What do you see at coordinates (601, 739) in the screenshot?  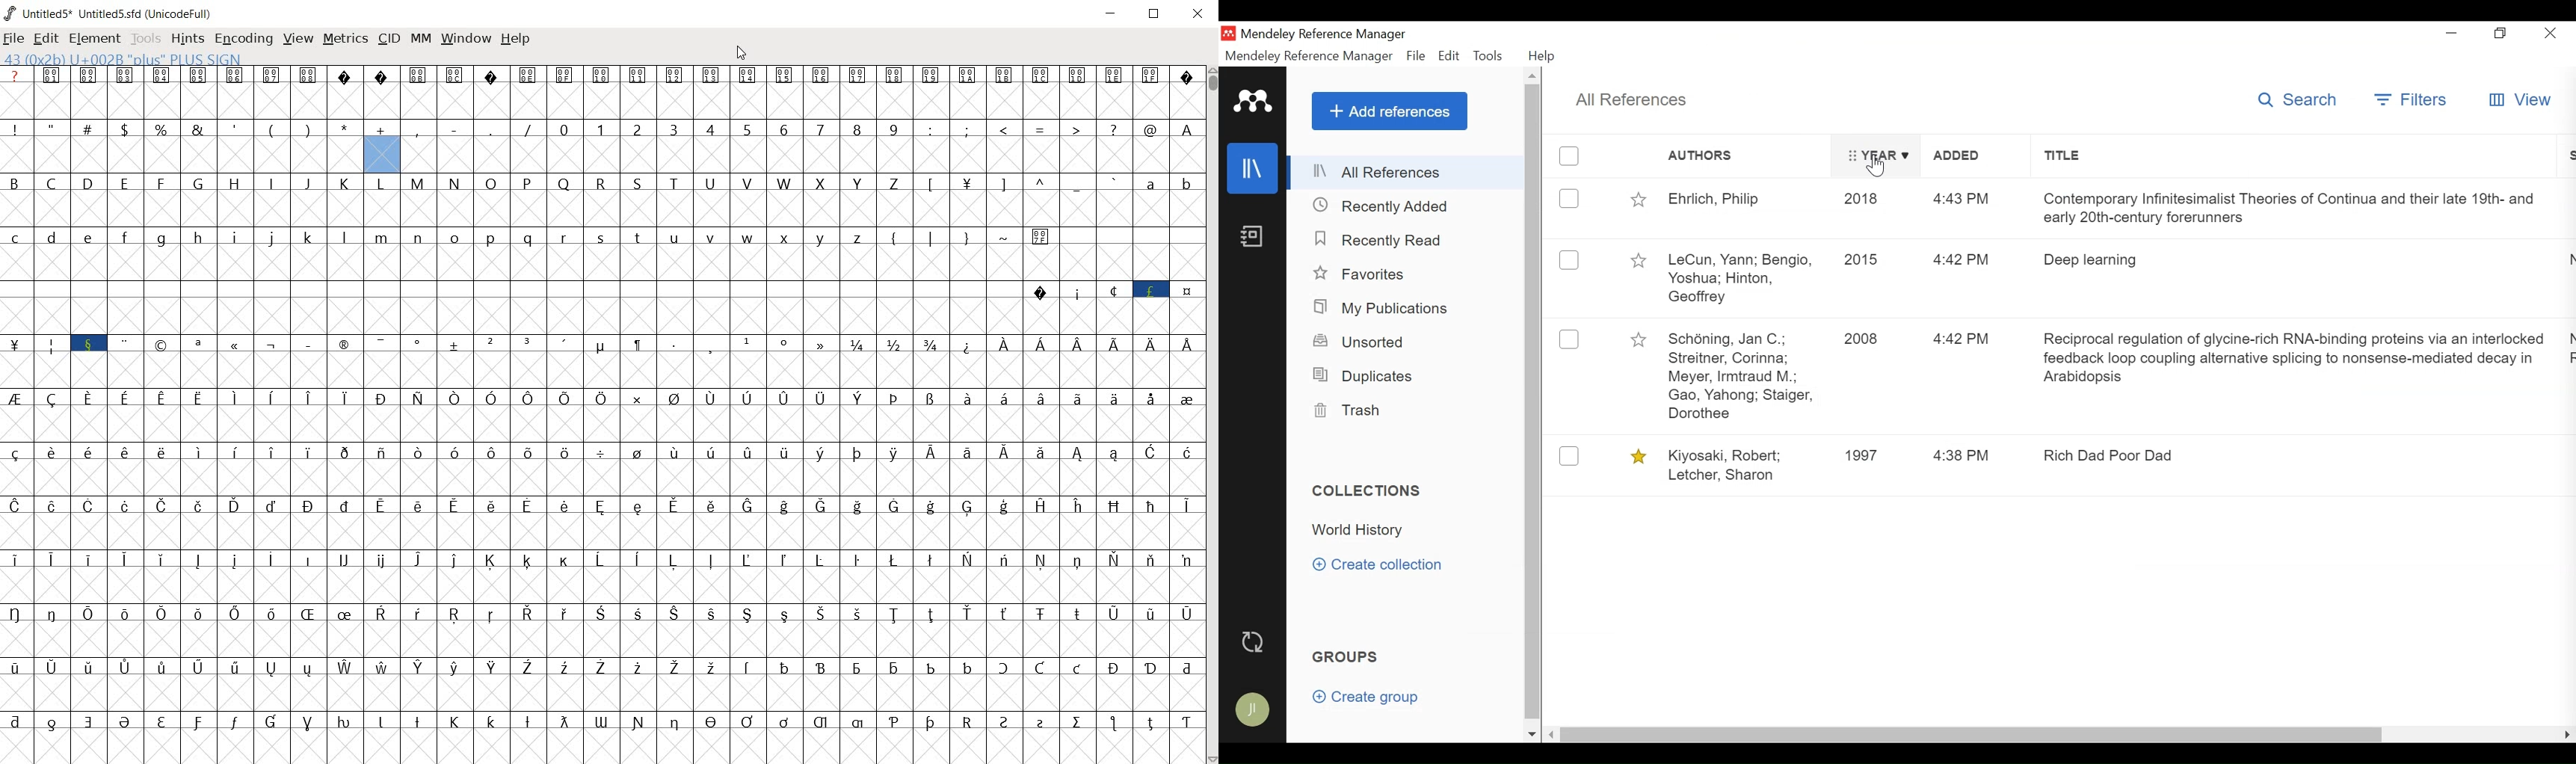 I see `special characters` at bounding box center [601, 739].